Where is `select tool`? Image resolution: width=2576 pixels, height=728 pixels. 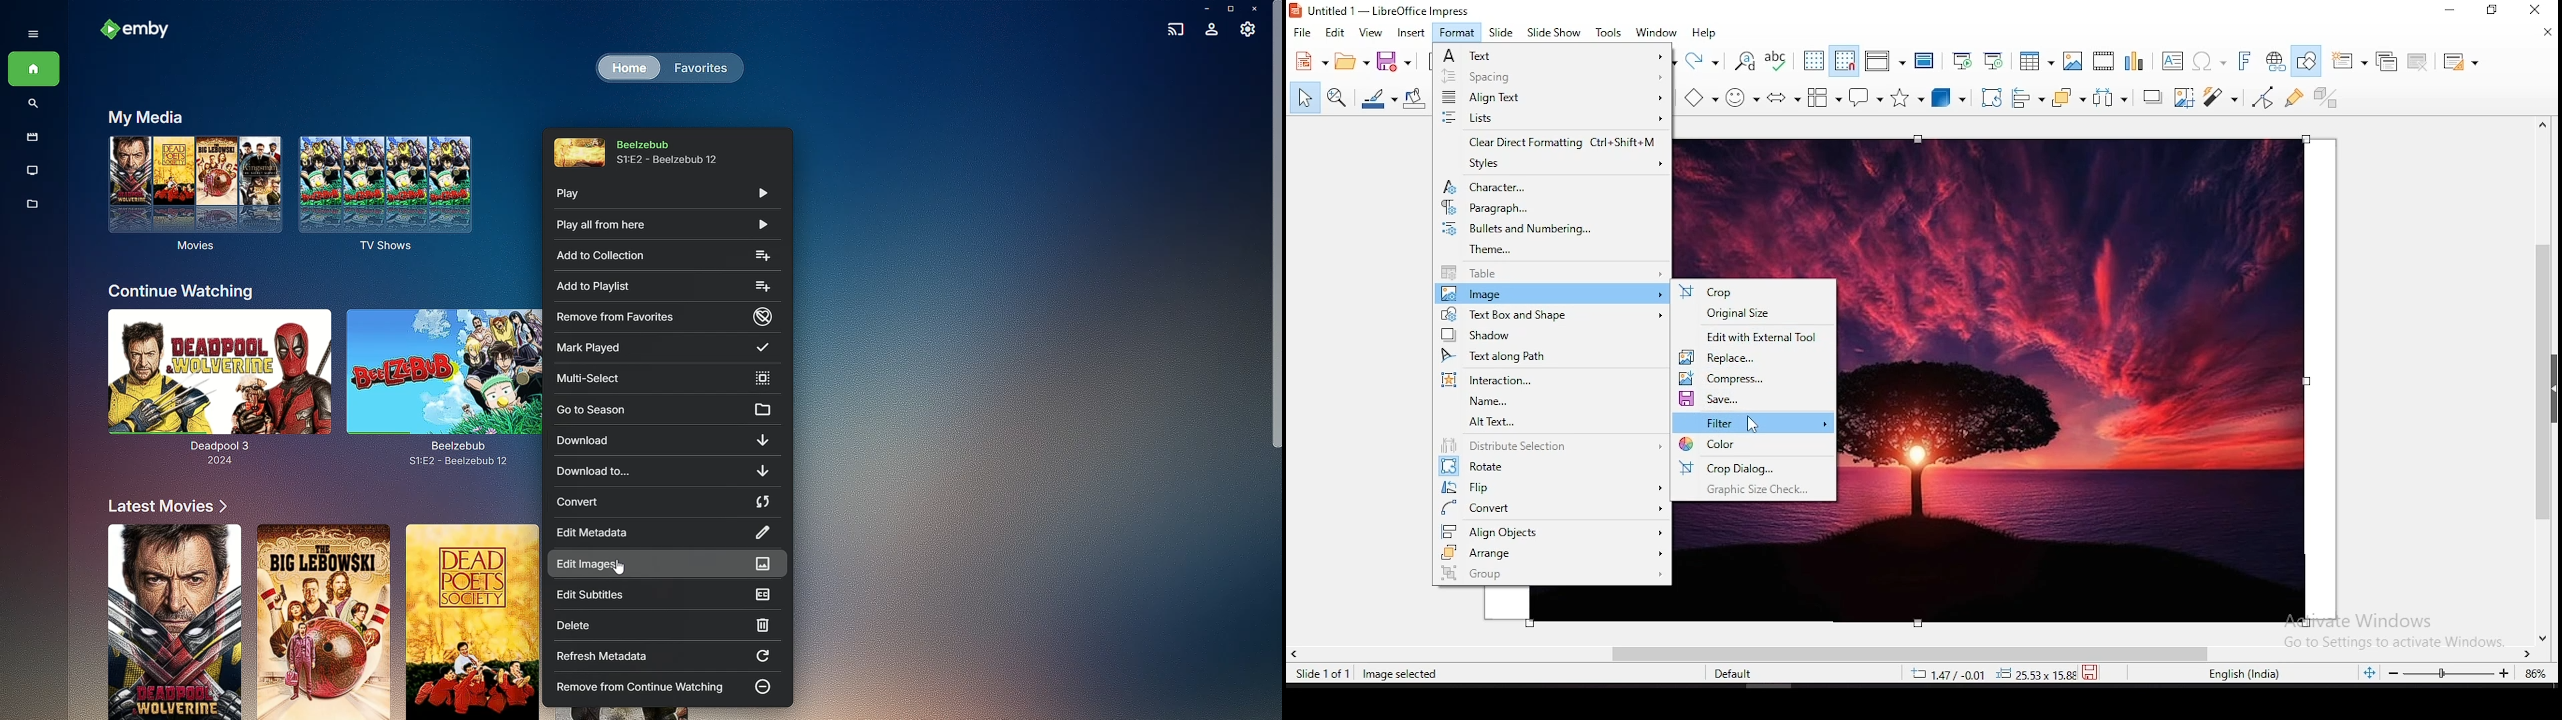 select tool is located at coordinates (1302, 99).